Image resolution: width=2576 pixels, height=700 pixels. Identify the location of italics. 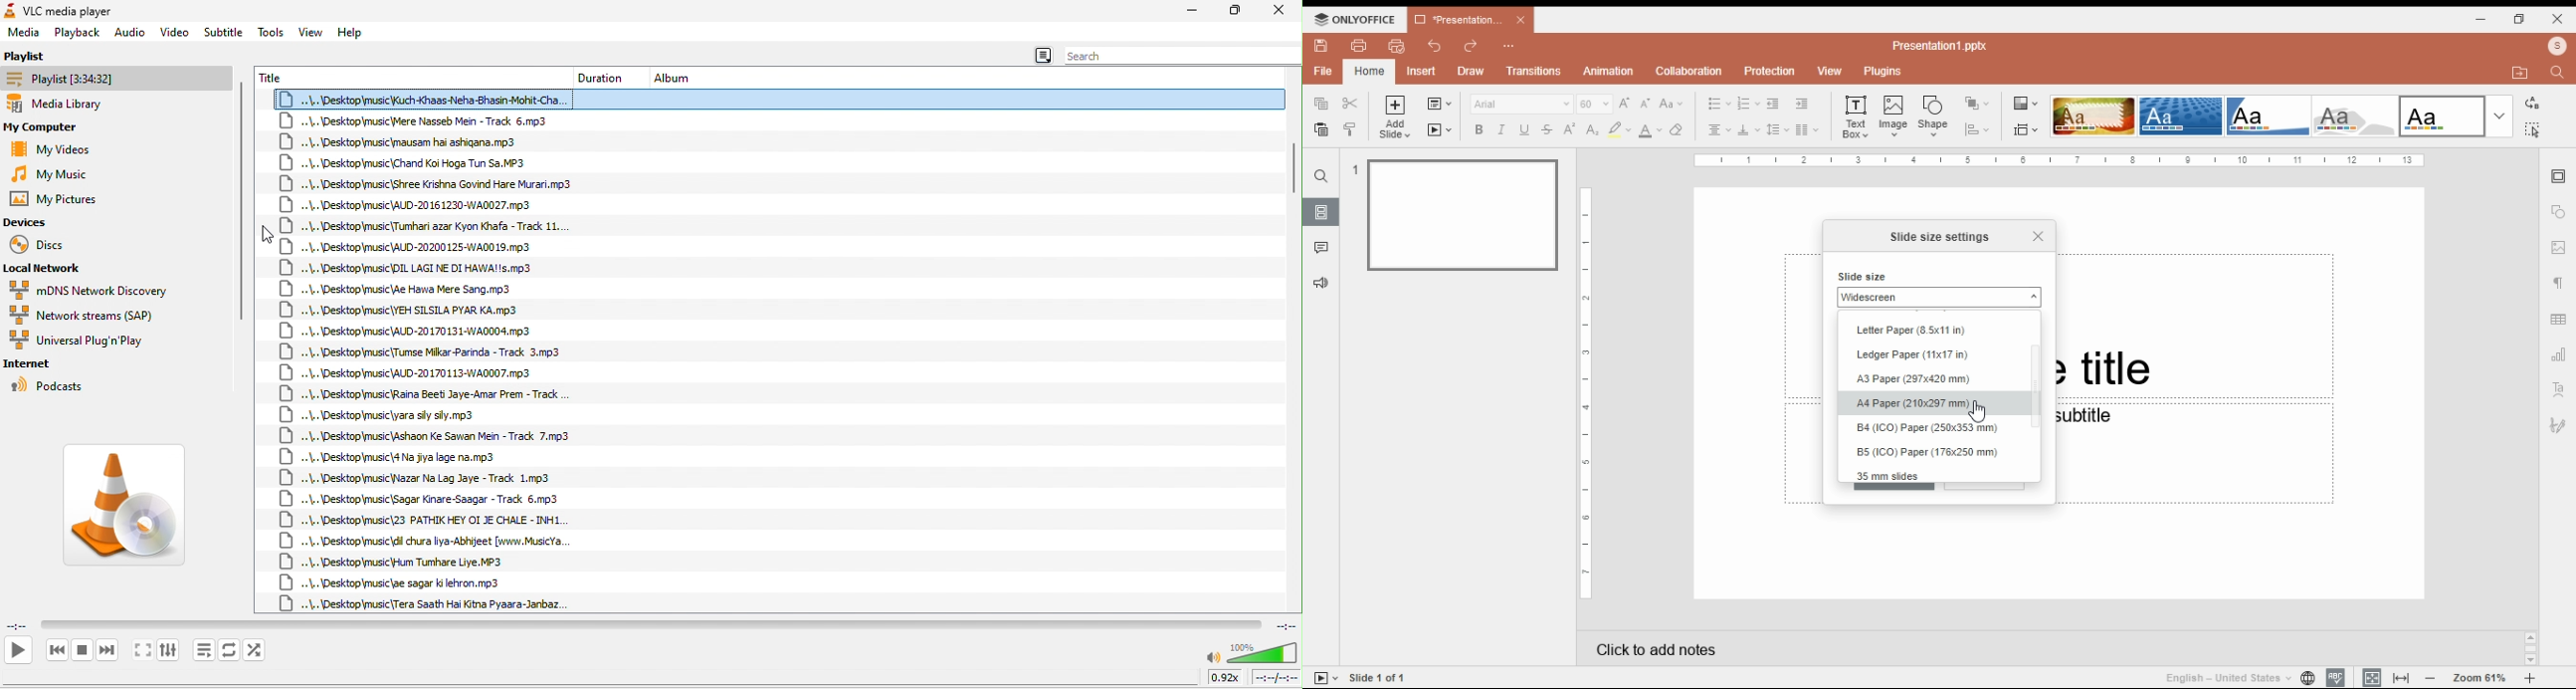
(1499, 129).